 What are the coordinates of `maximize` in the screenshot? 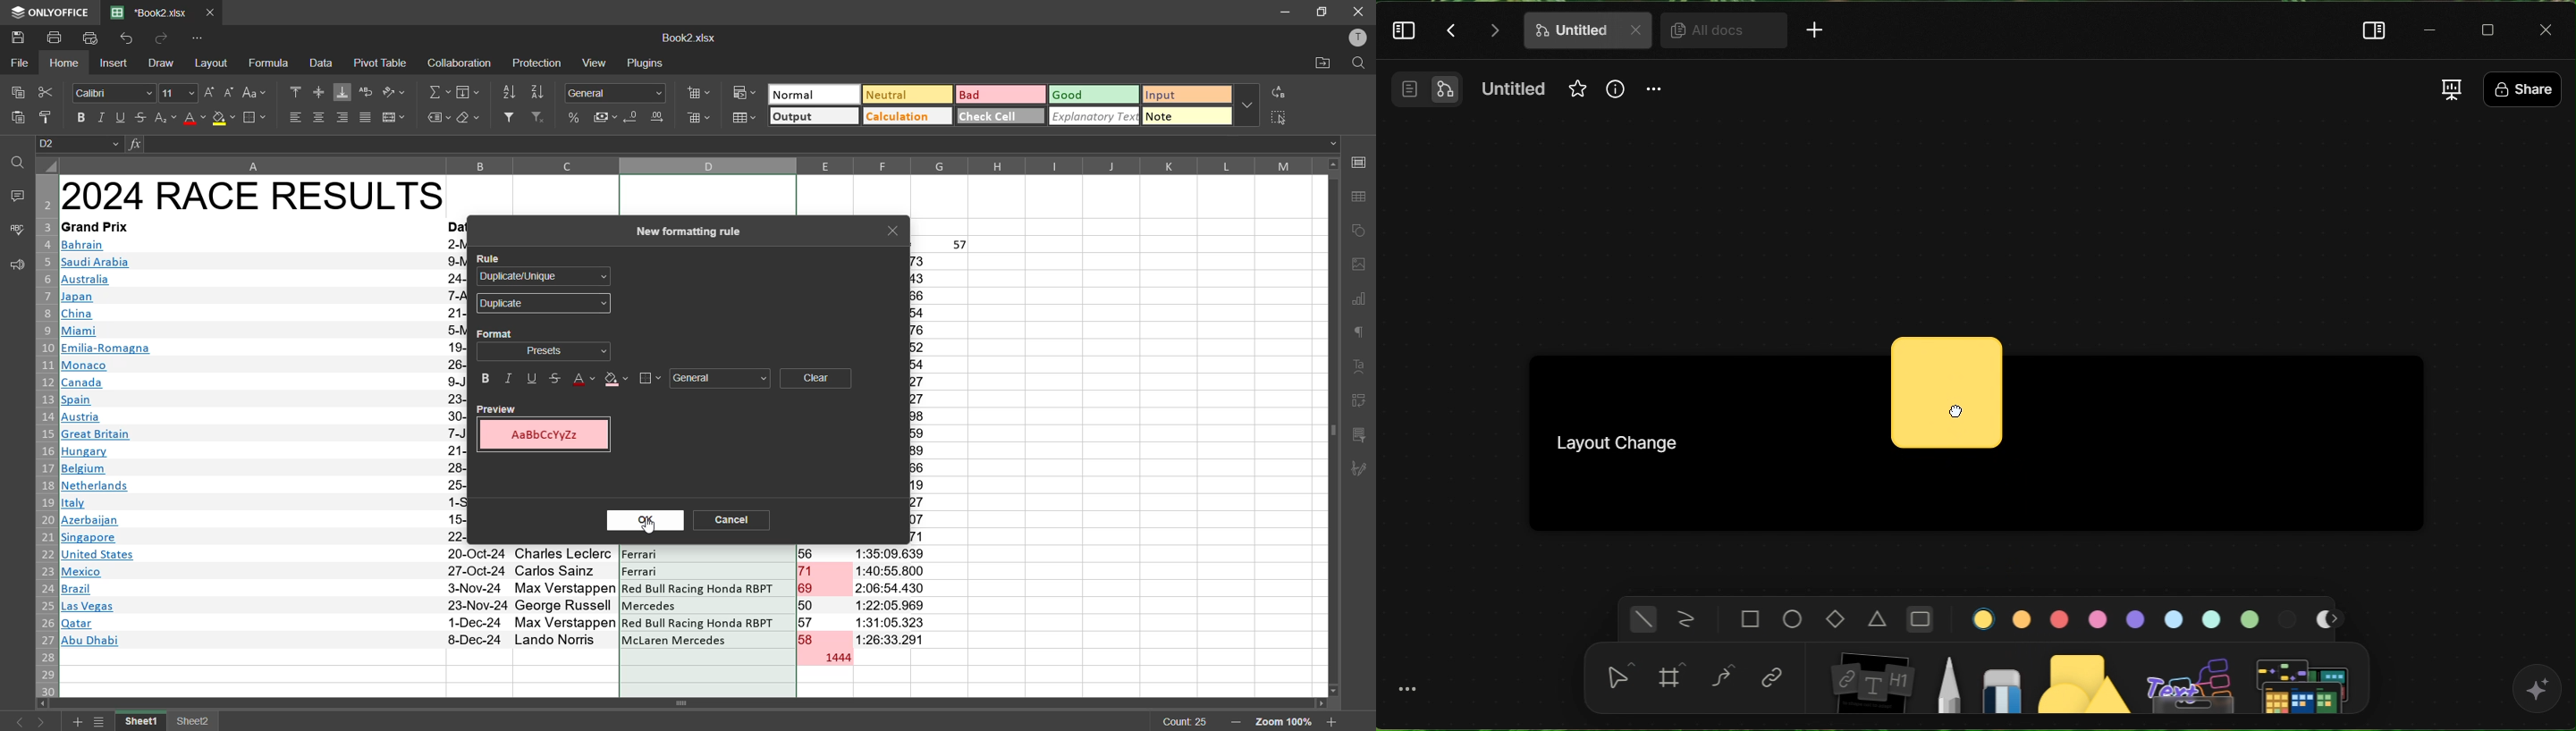 It's located at (1324, 11).